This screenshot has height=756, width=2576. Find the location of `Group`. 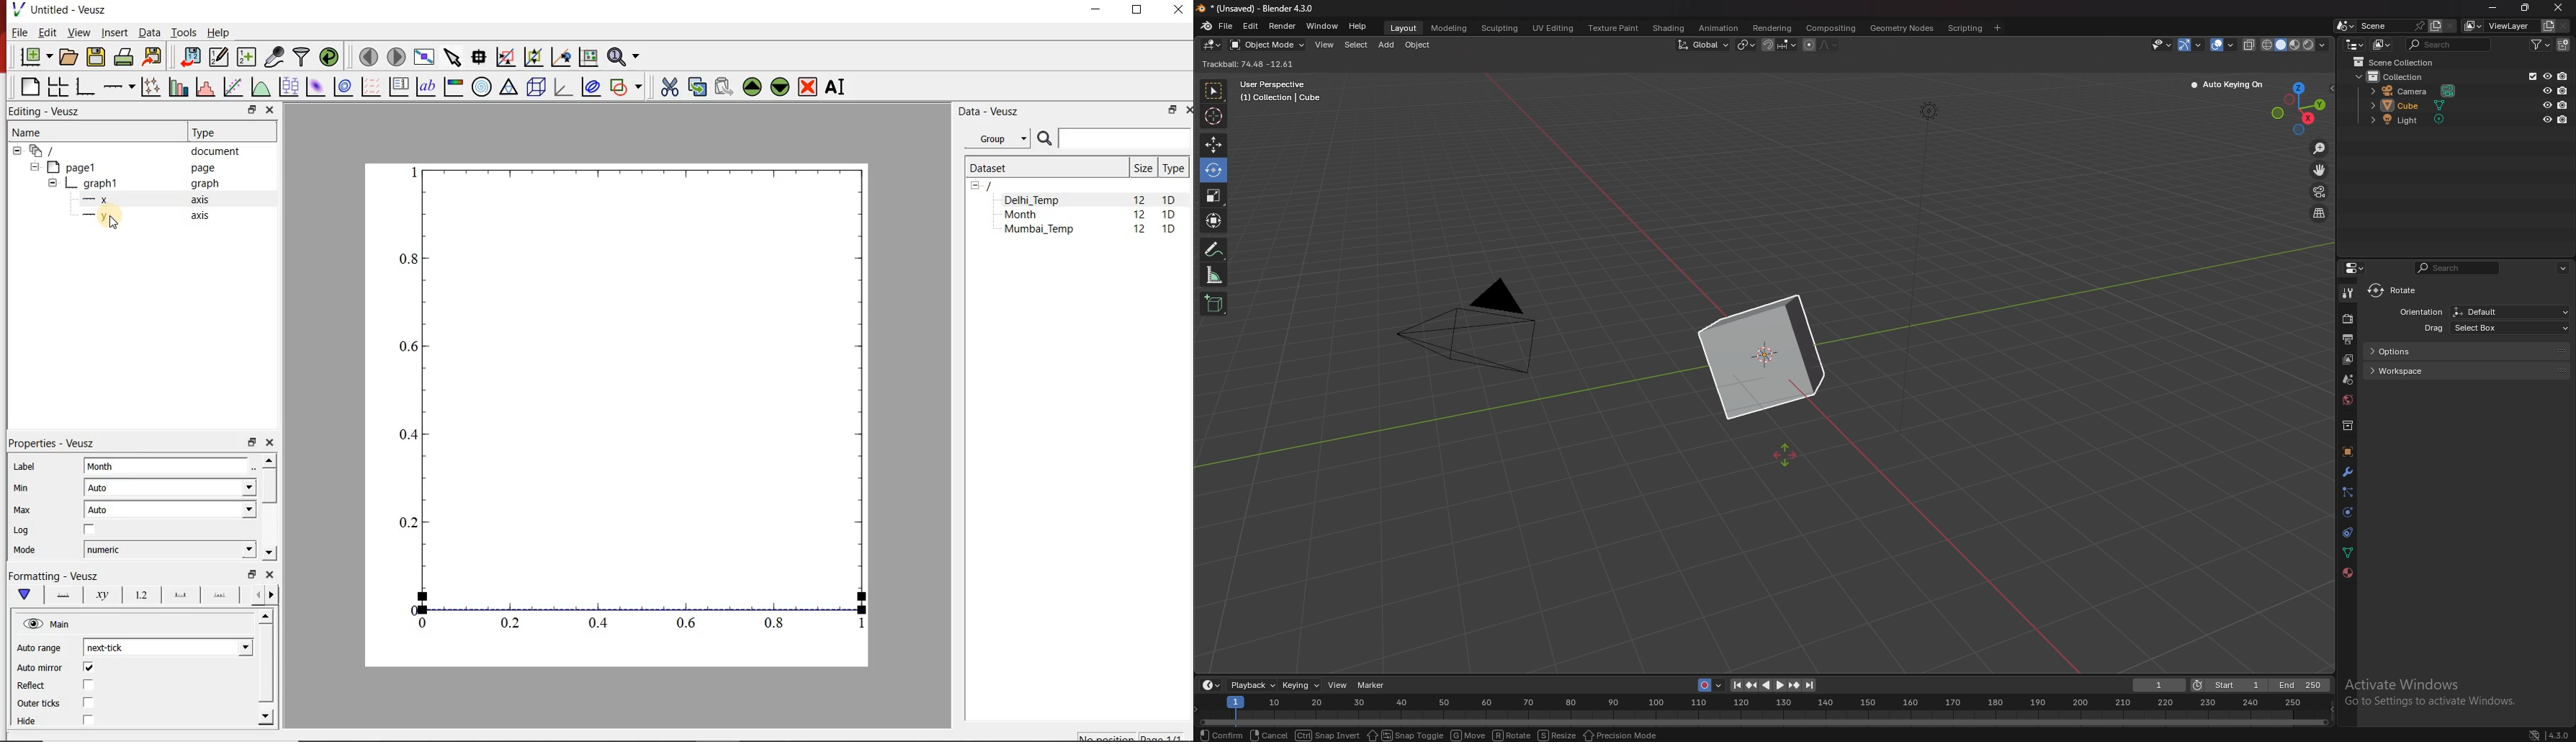

Group is located at coordinates (998, 137).